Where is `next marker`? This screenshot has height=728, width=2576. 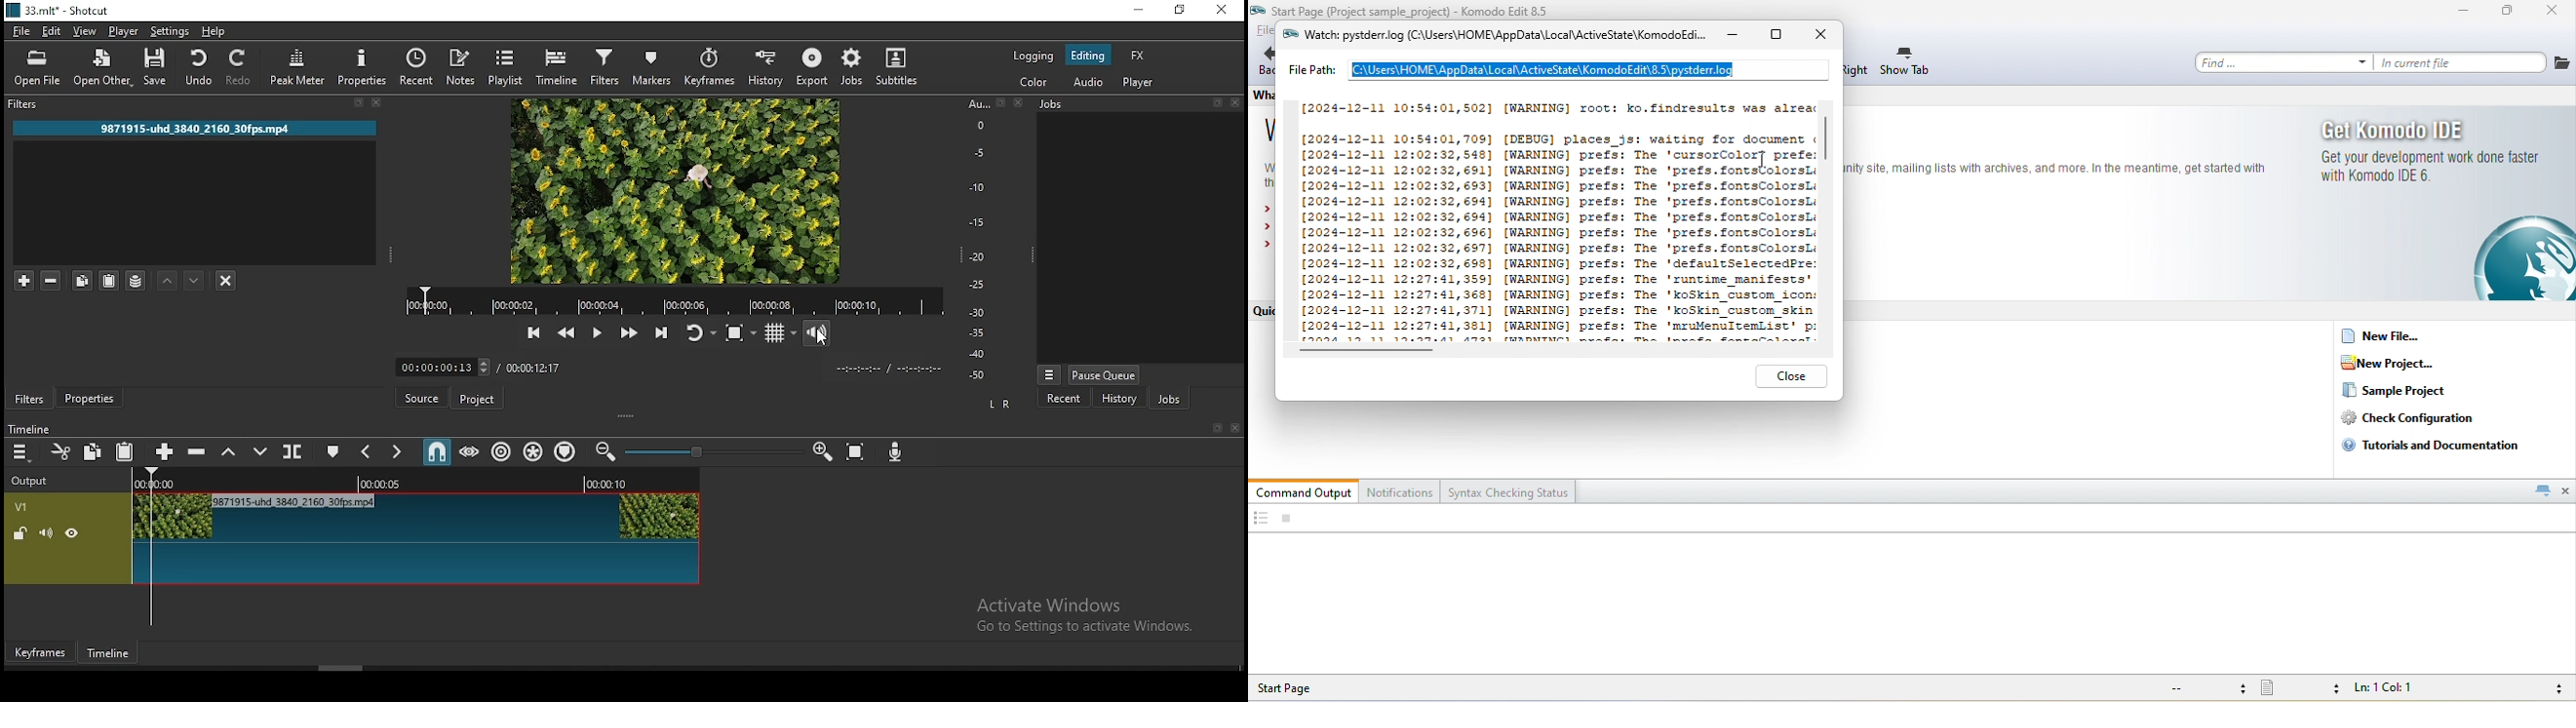
next marker is located at coordinates (397, 454).